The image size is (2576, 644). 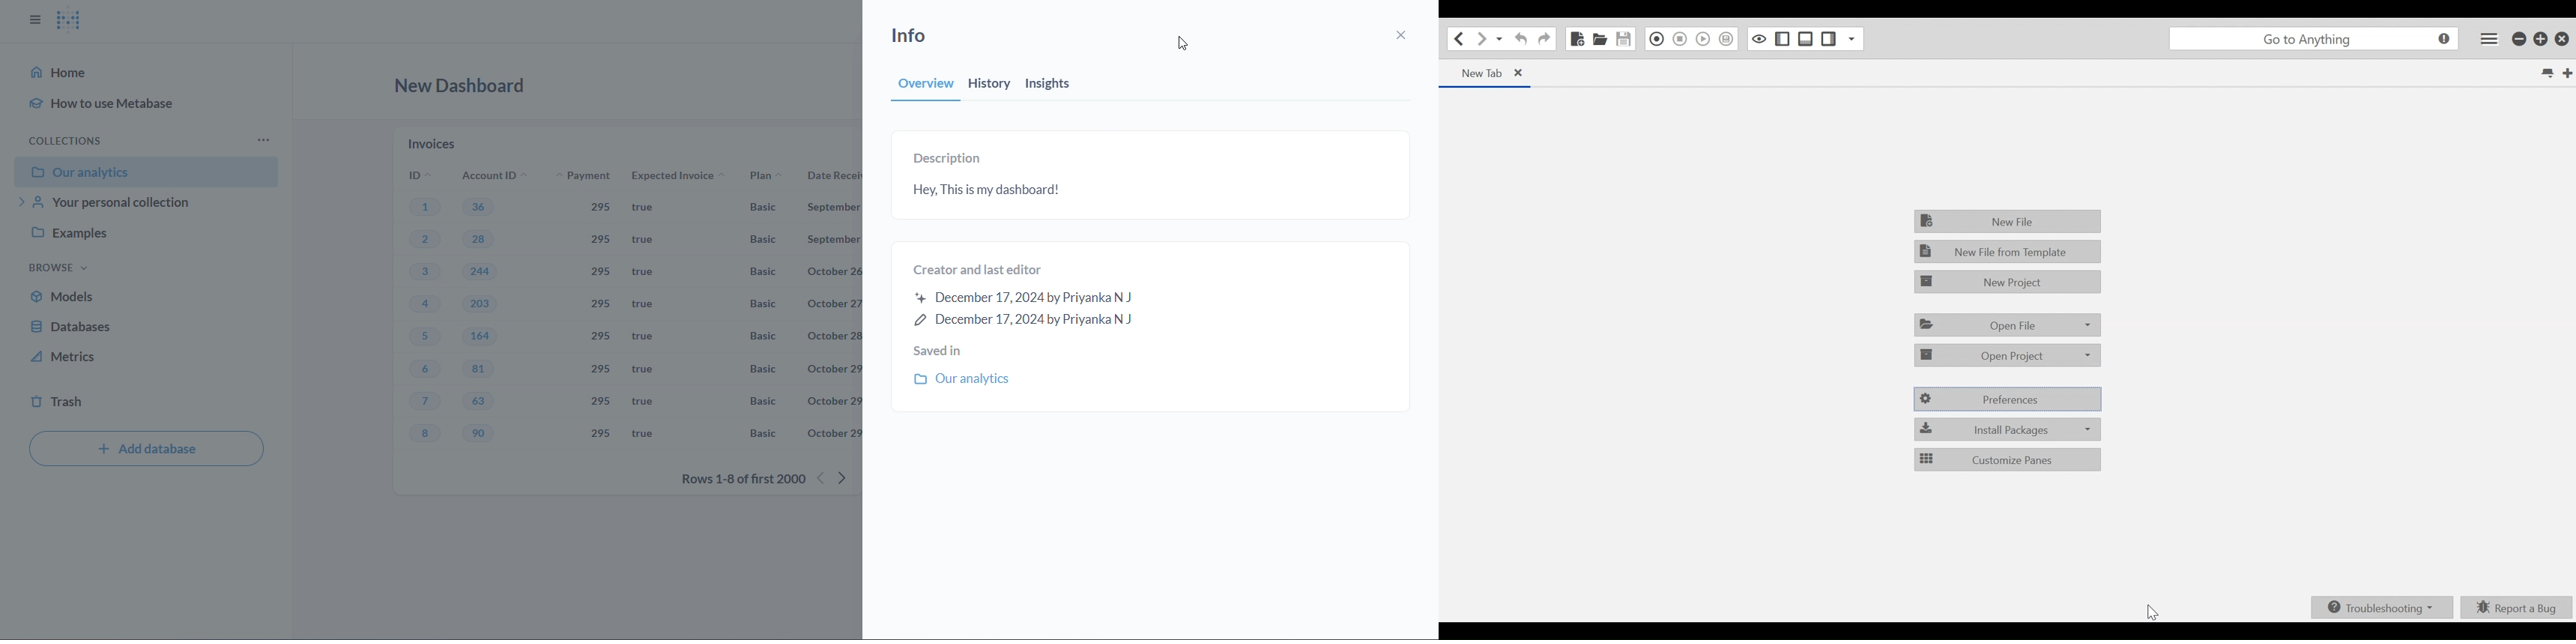 I want to click on 295, so click(x=605, y=336).